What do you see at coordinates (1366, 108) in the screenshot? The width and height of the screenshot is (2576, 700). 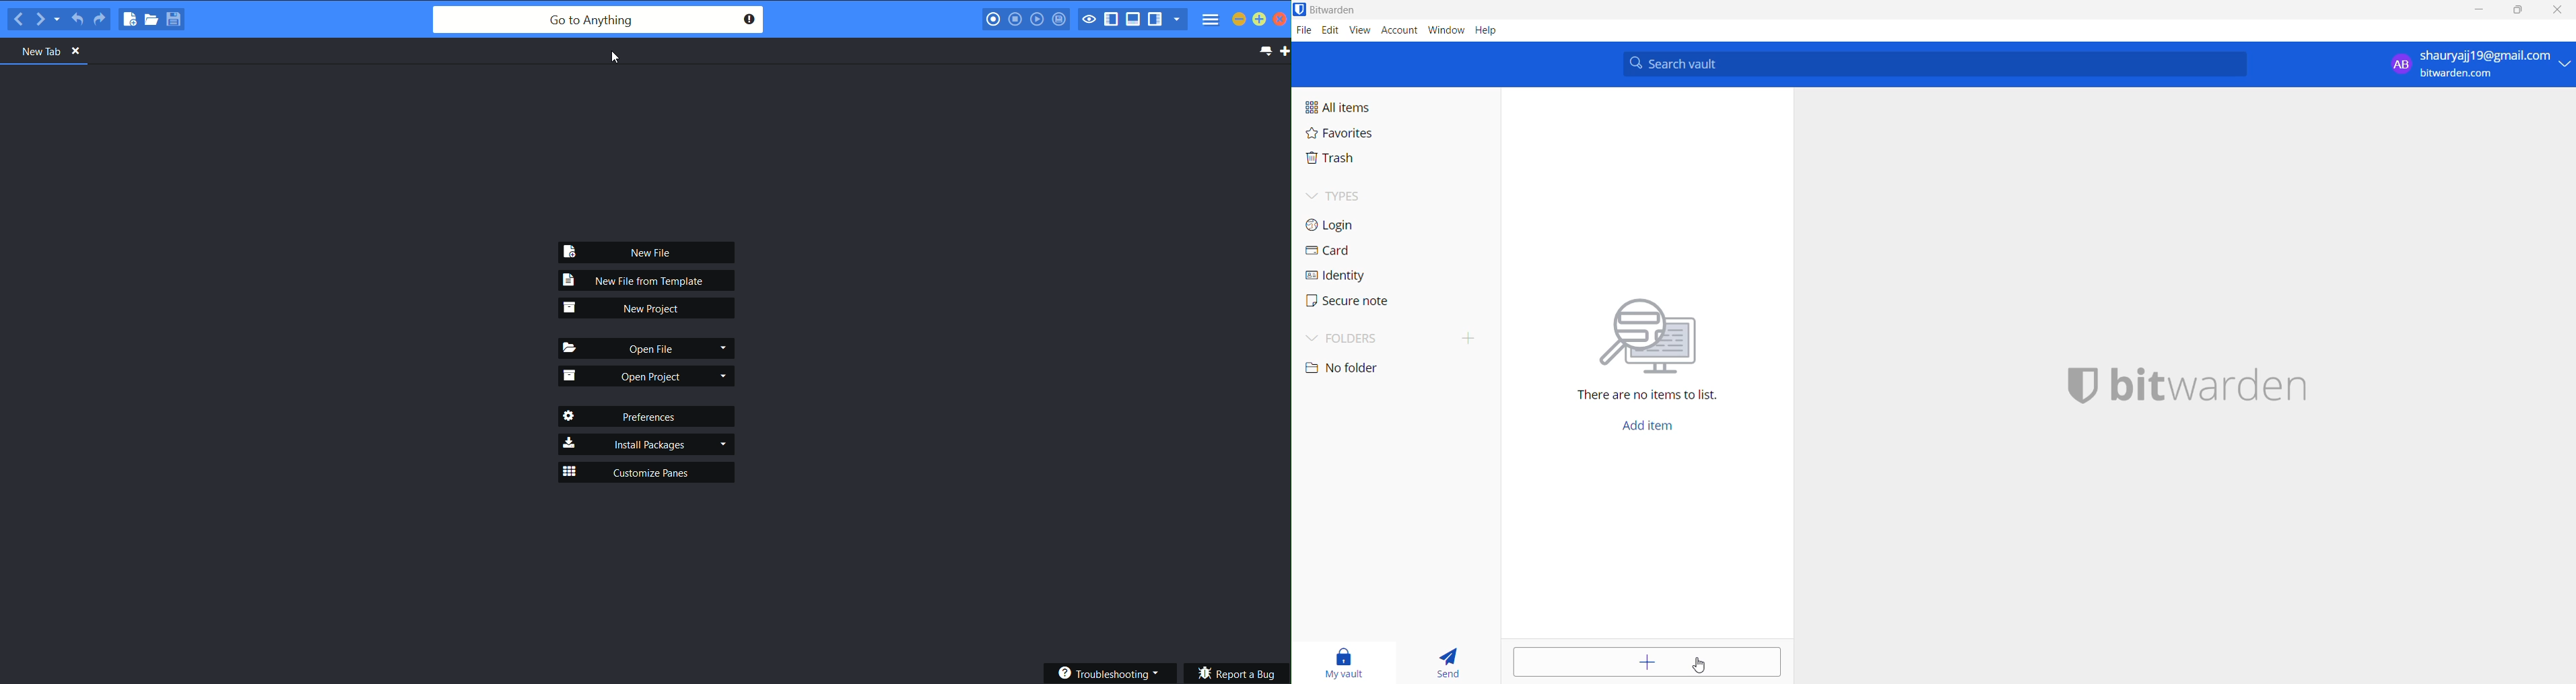 I see `all items` at bounding box center [1366, 108].